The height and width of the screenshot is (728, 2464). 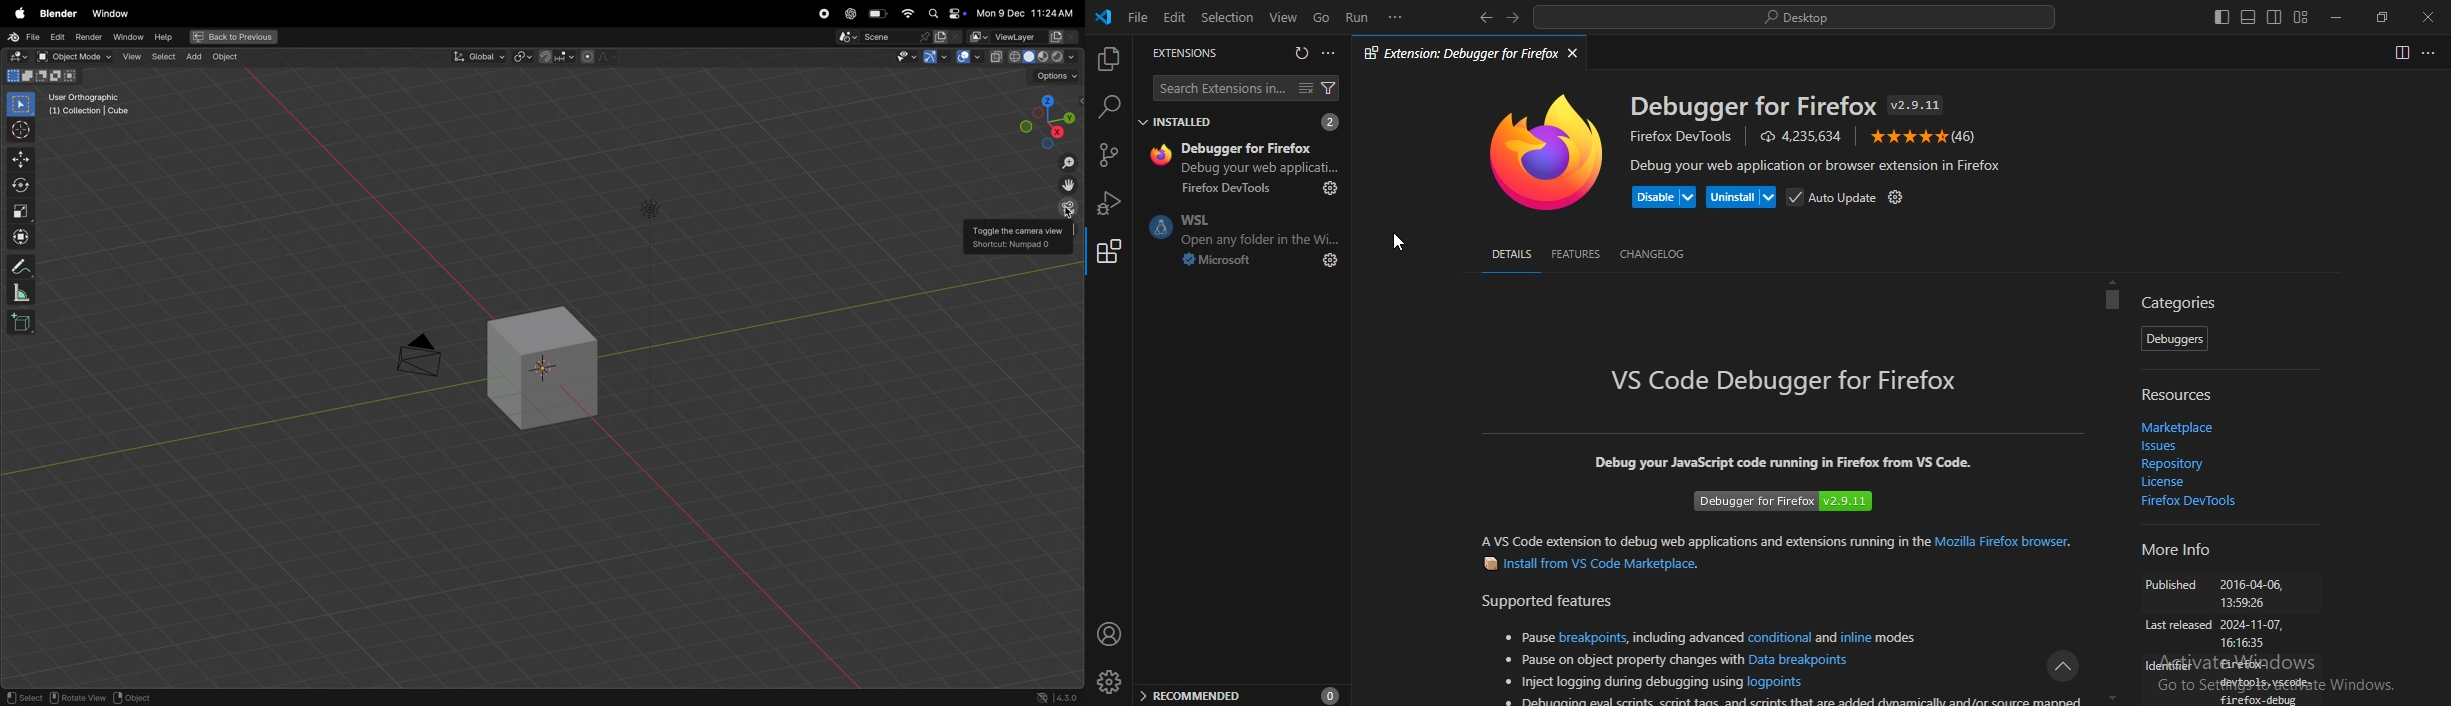 What do you see at coordinates (1182, 53) in the screenshot?
I see `extensions` at bounding box center [1182, 53].